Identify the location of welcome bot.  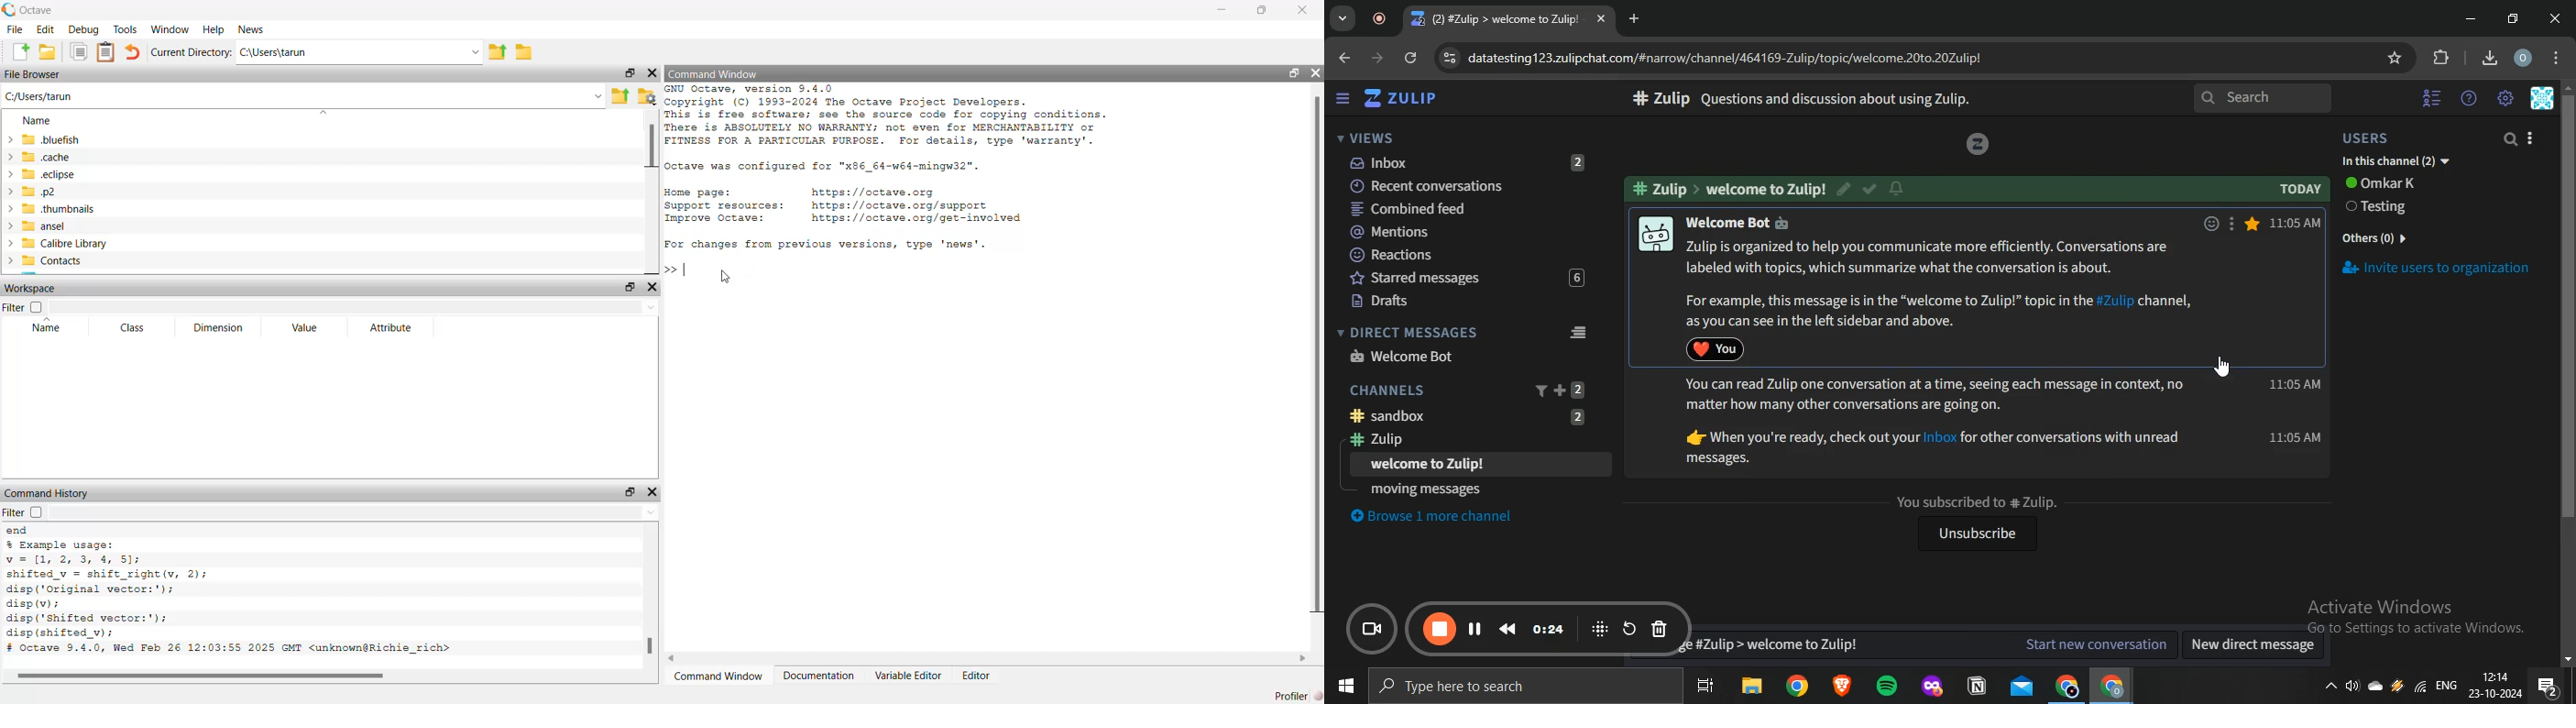
(1404, 356).